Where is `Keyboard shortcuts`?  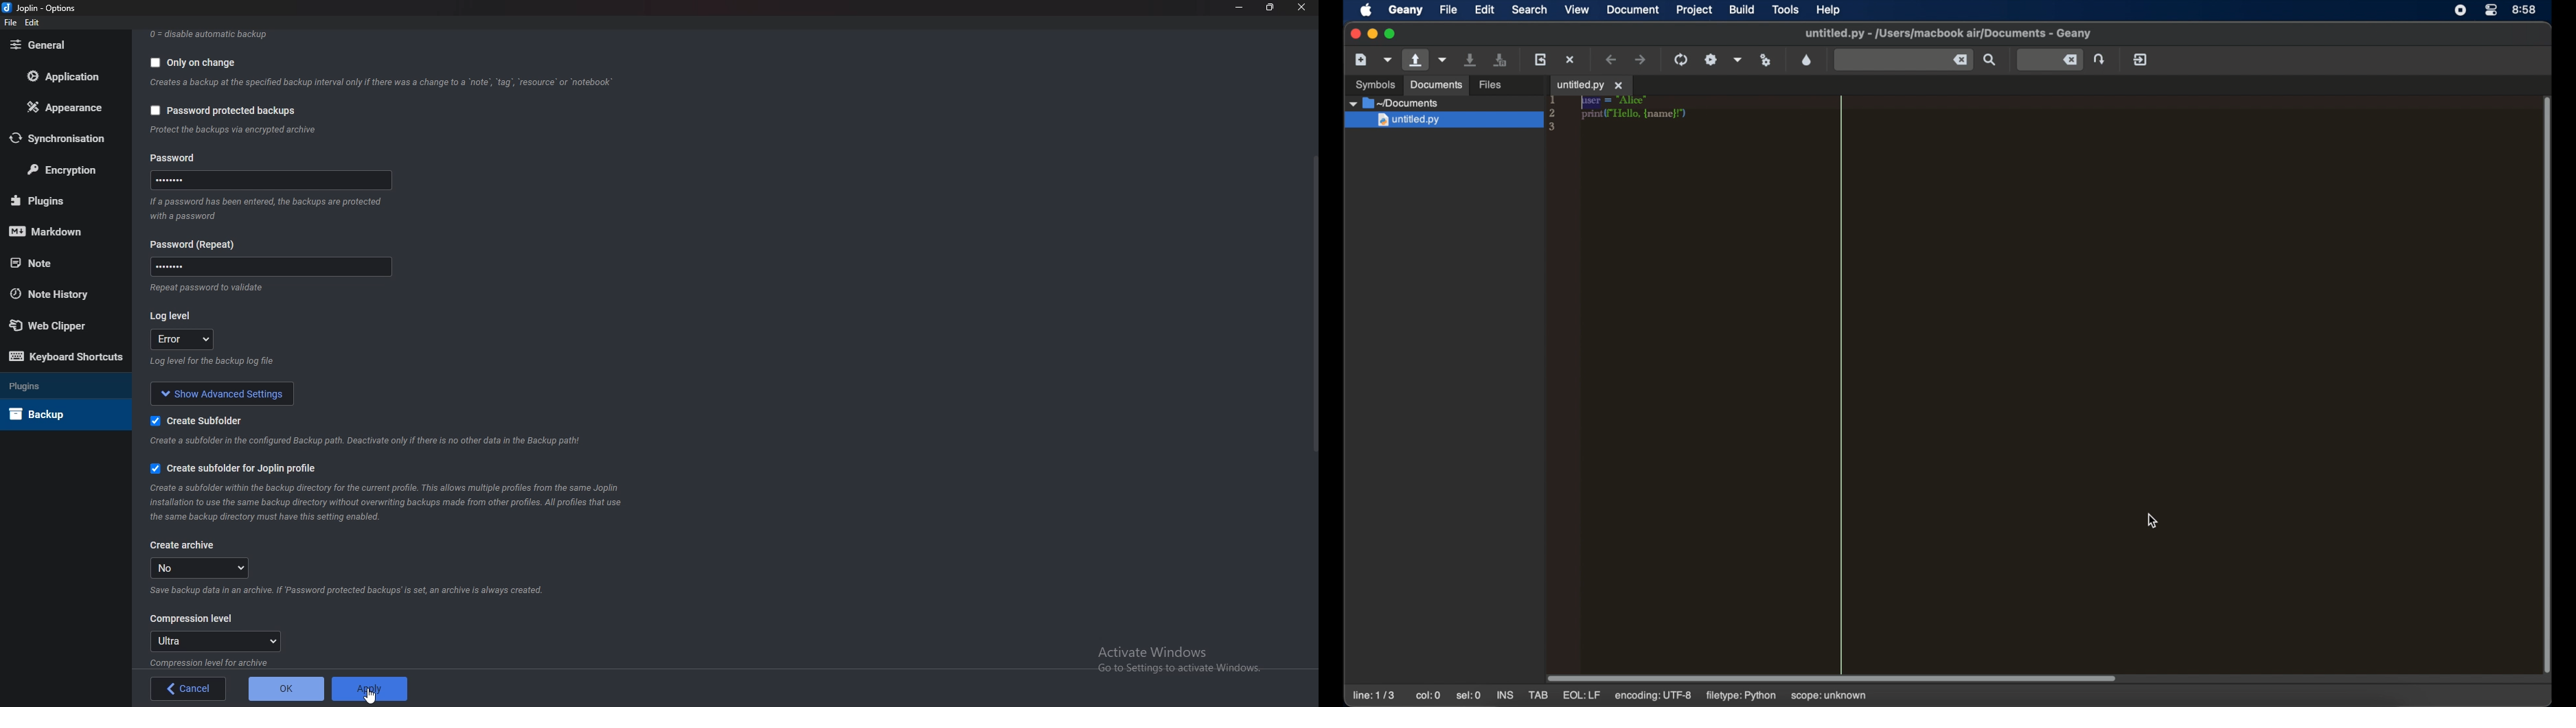 Keyboard shortcuts is located at coordinates (67, 358).